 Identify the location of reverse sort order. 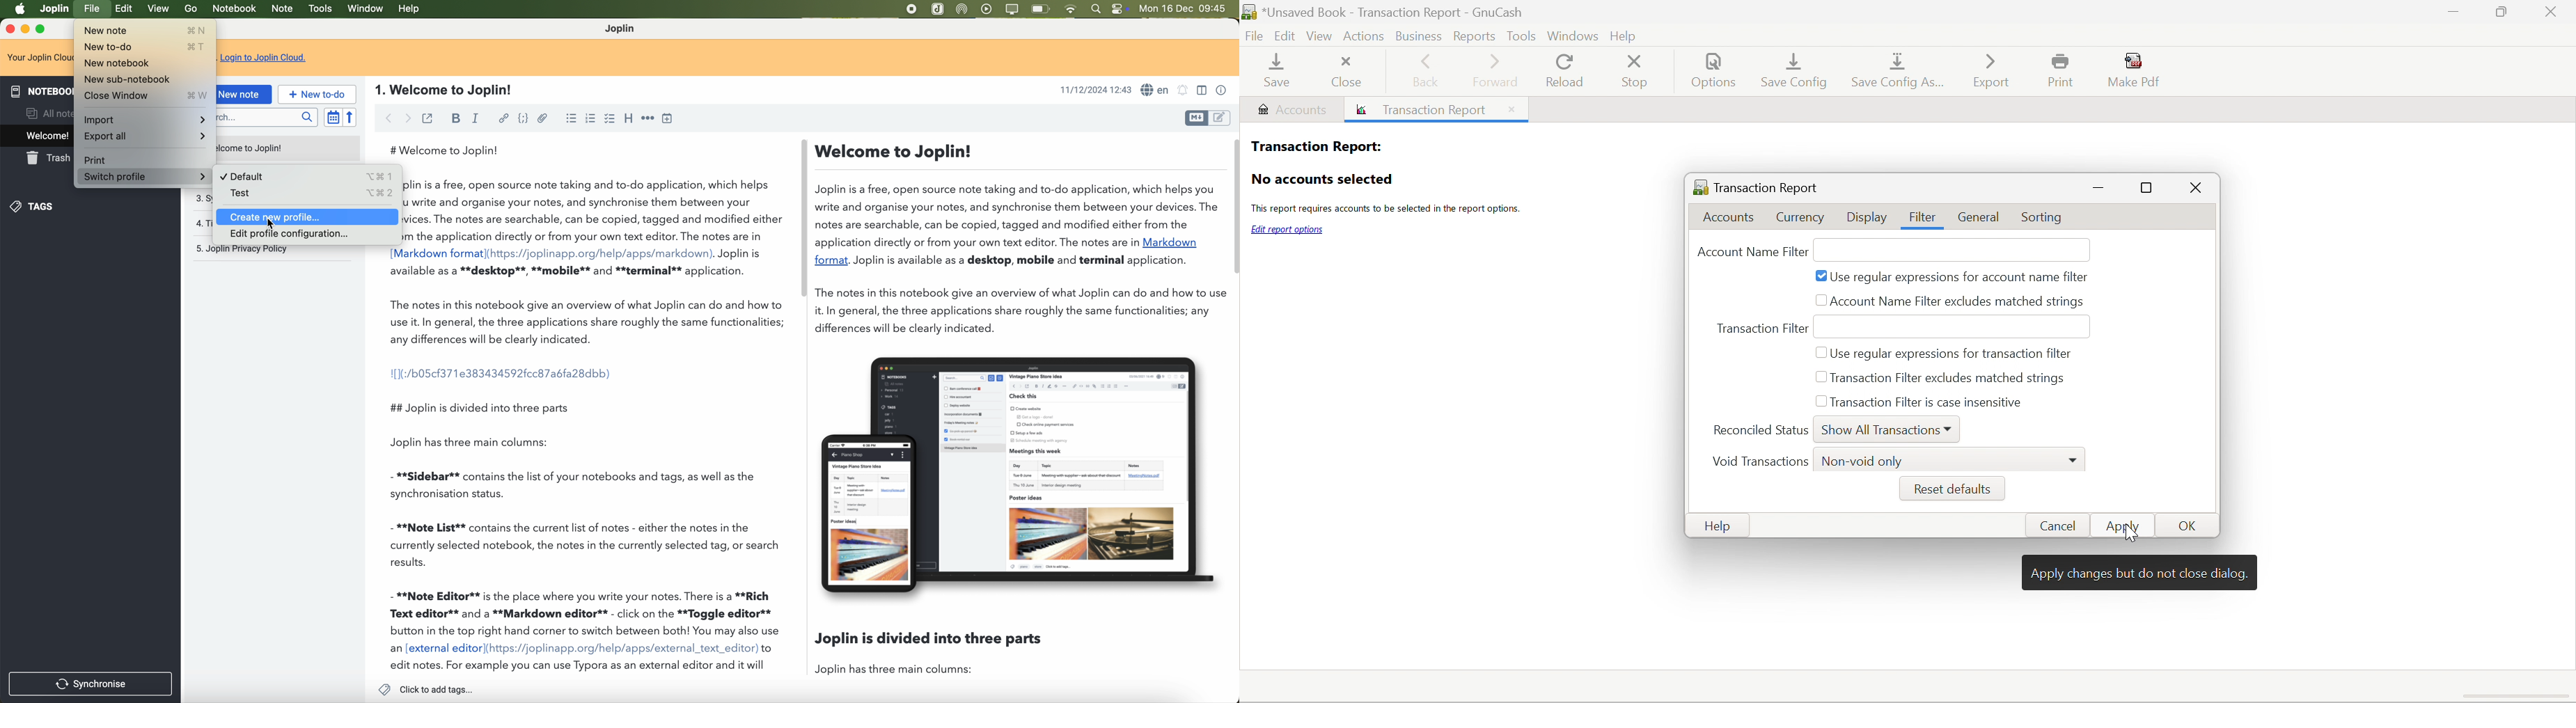
(349, 118).